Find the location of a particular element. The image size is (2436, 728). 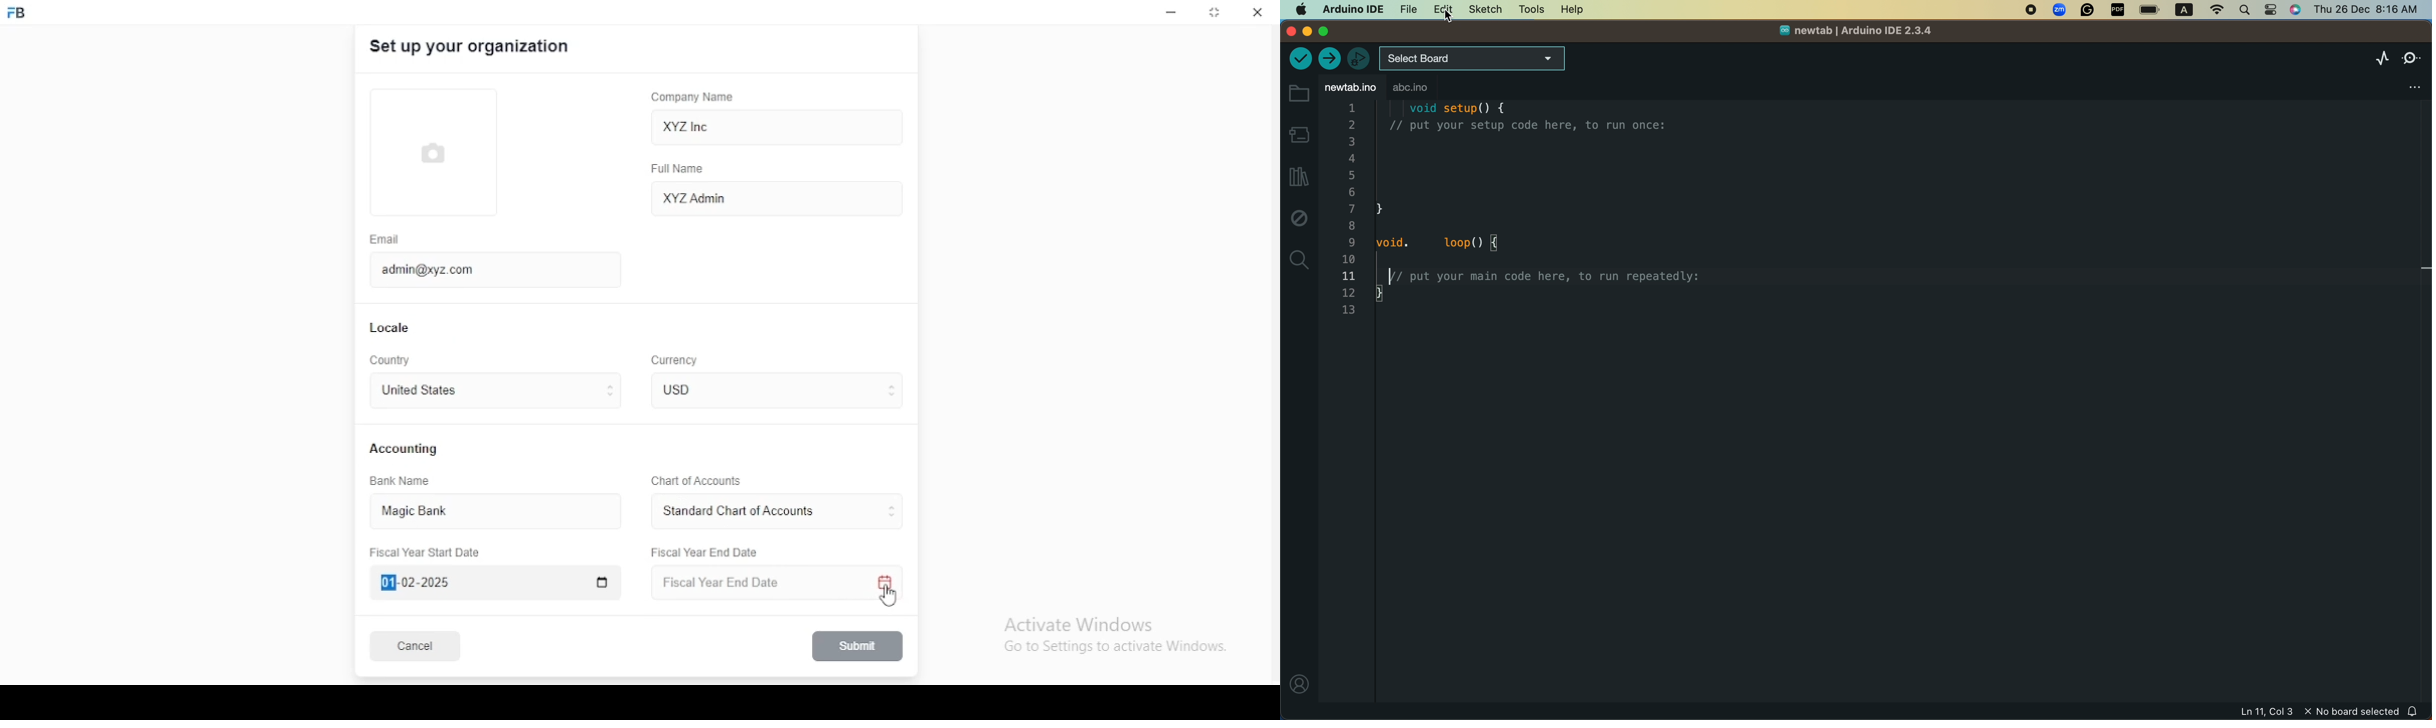

n is located at coordinates (2026, 10).